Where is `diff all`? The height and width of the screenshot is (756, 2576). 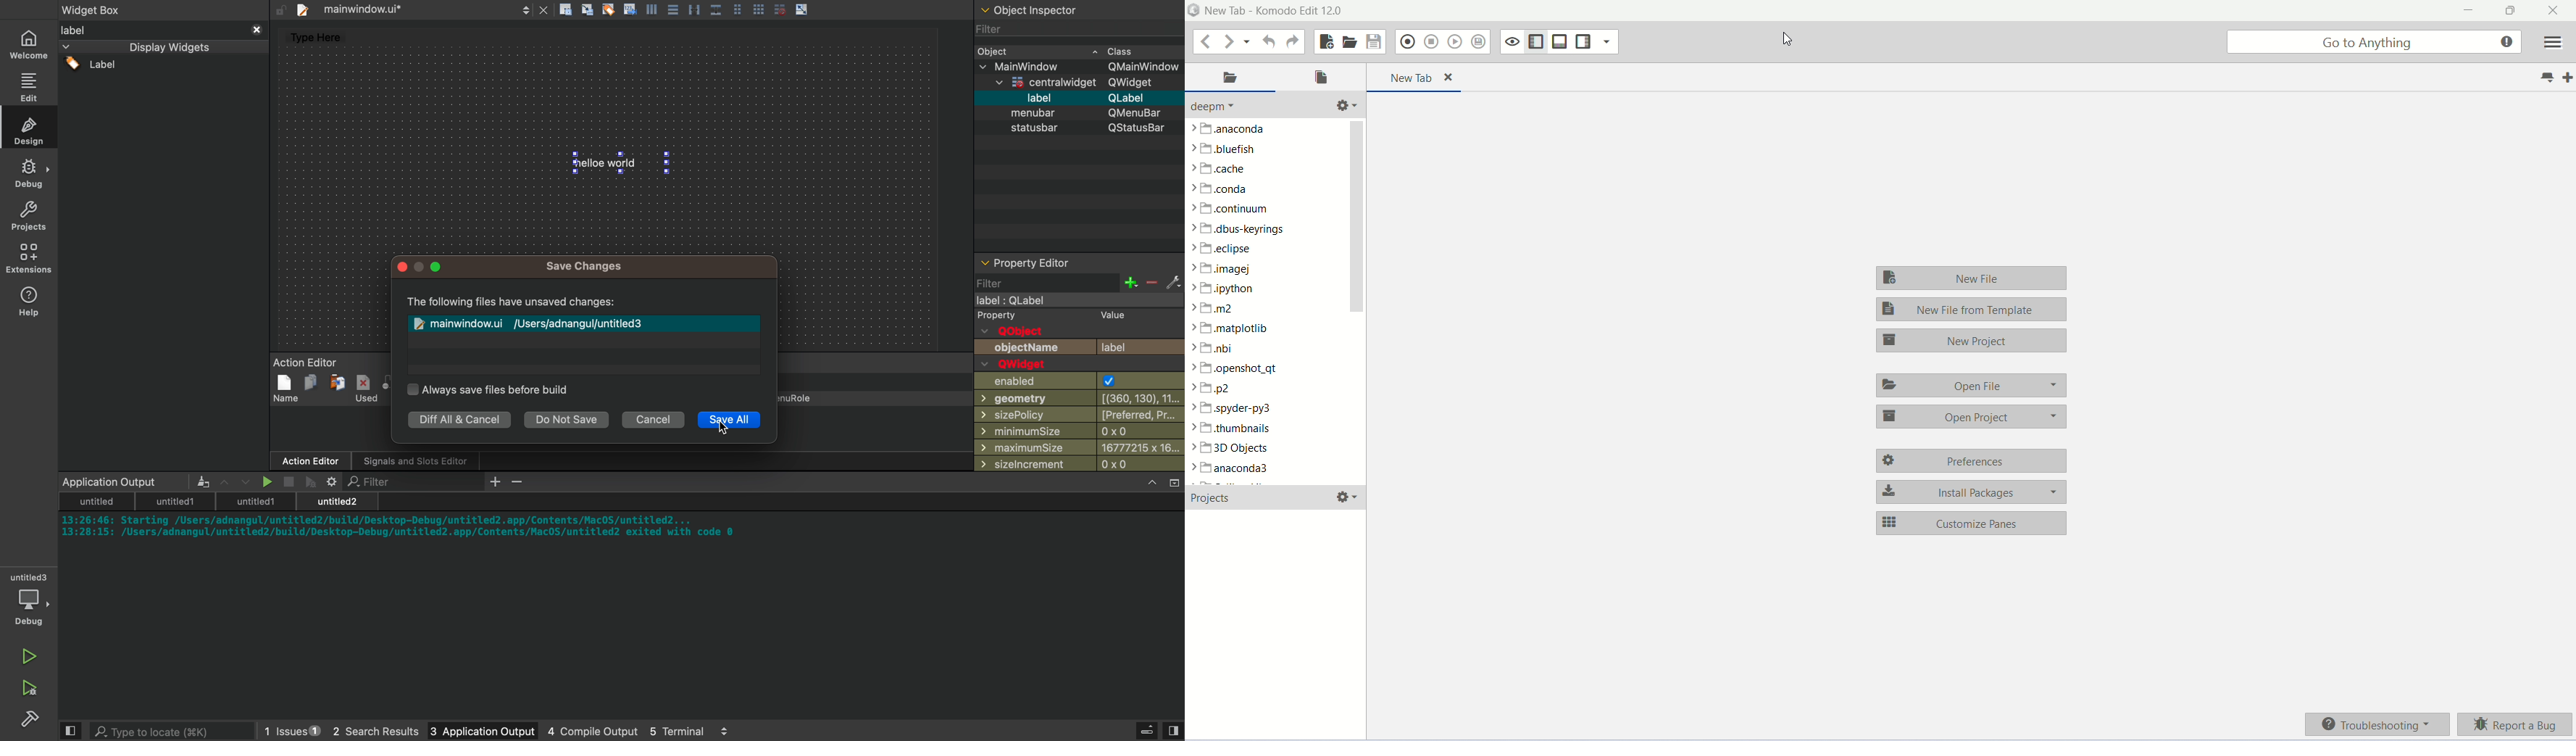 diff all is located at coordinates (460, 420).